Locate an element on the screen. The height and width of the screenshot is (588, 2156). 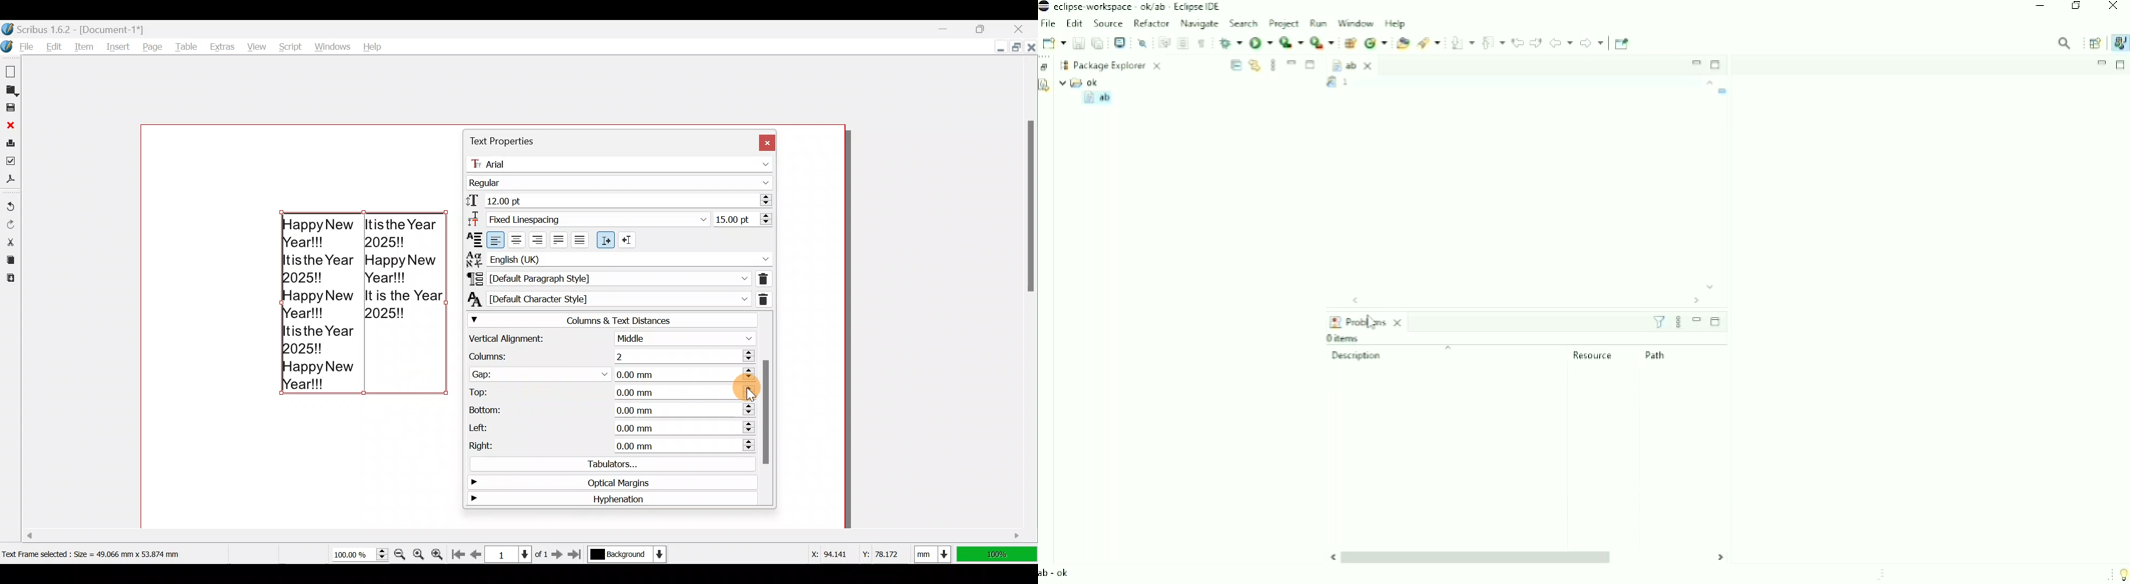
Right to Left paragraph is located at coordinates (629, 237).